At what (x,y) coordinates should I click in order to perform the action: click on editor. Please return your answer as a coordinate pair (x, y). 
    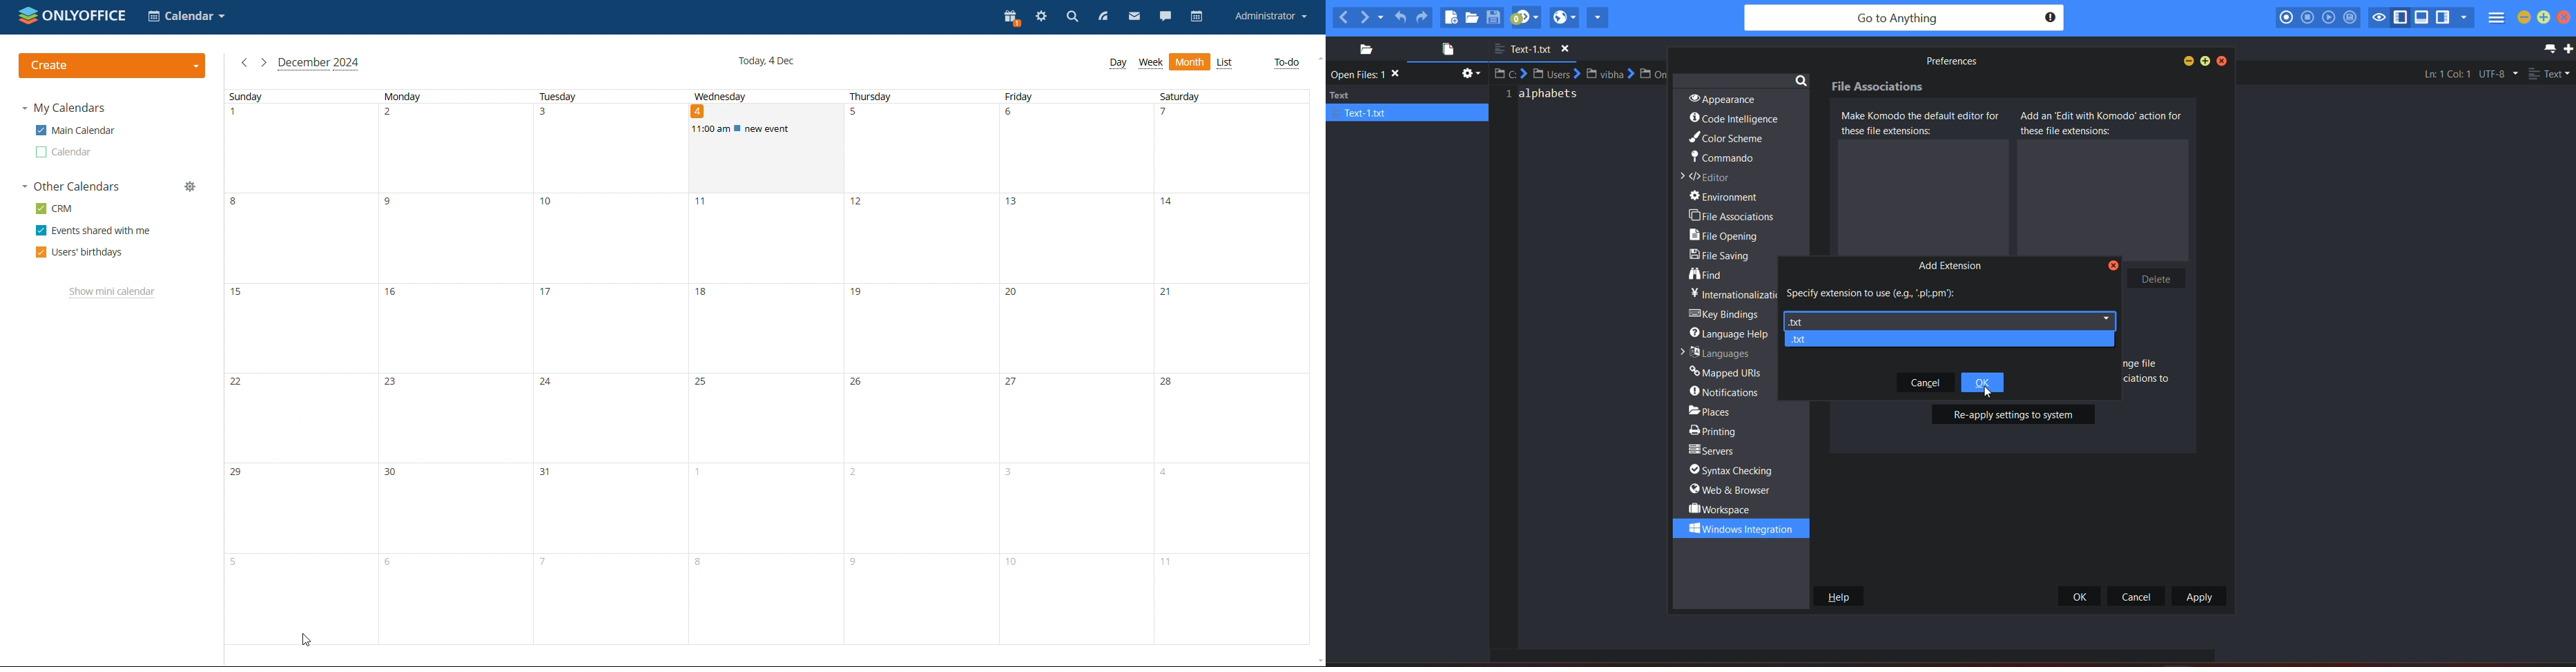
    Looking at the image, I should click on (1709, 178).